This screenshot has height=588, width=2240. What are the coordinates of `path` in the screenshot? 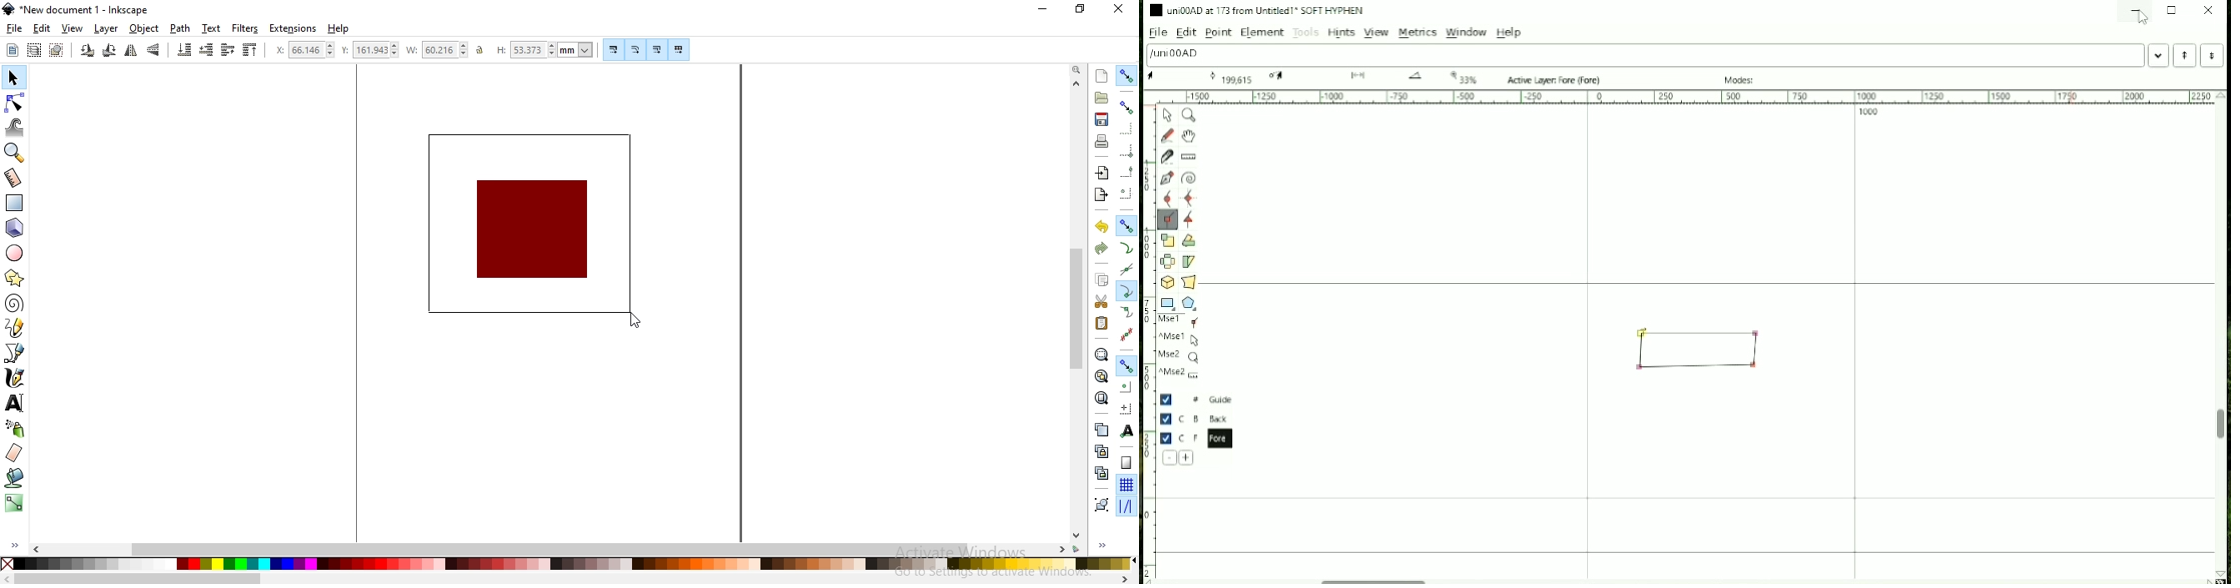 It's located at (180, 28).